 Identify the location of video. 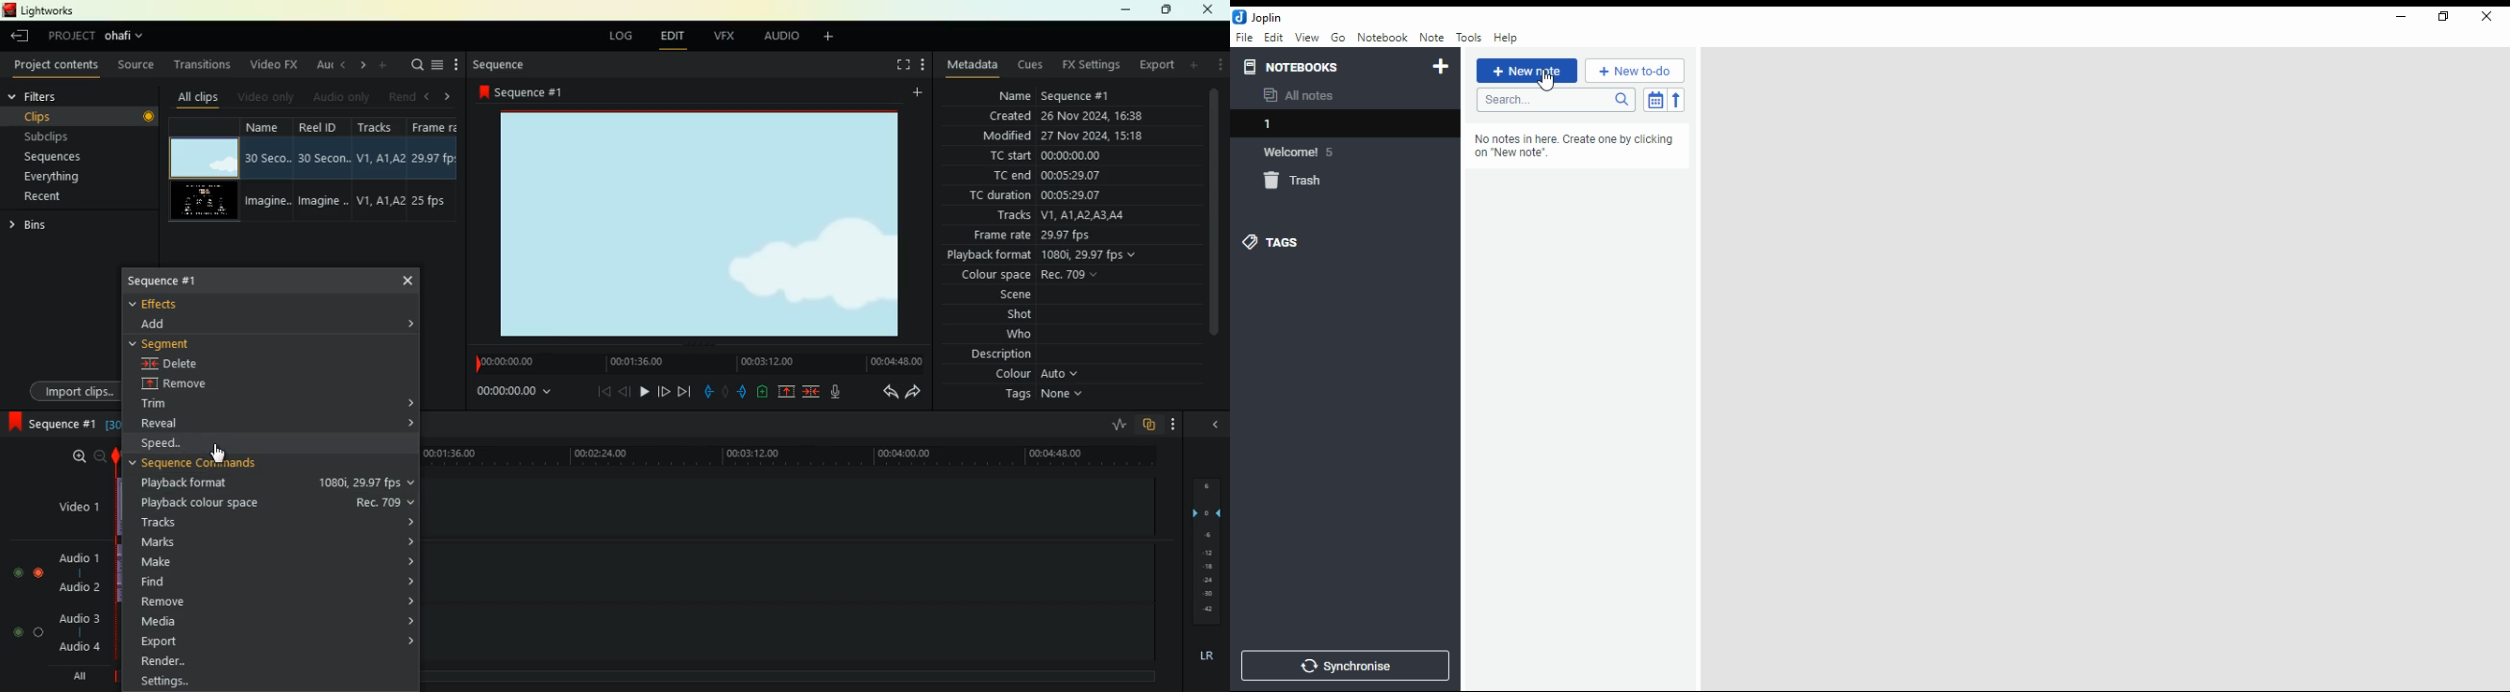
(202, 203).